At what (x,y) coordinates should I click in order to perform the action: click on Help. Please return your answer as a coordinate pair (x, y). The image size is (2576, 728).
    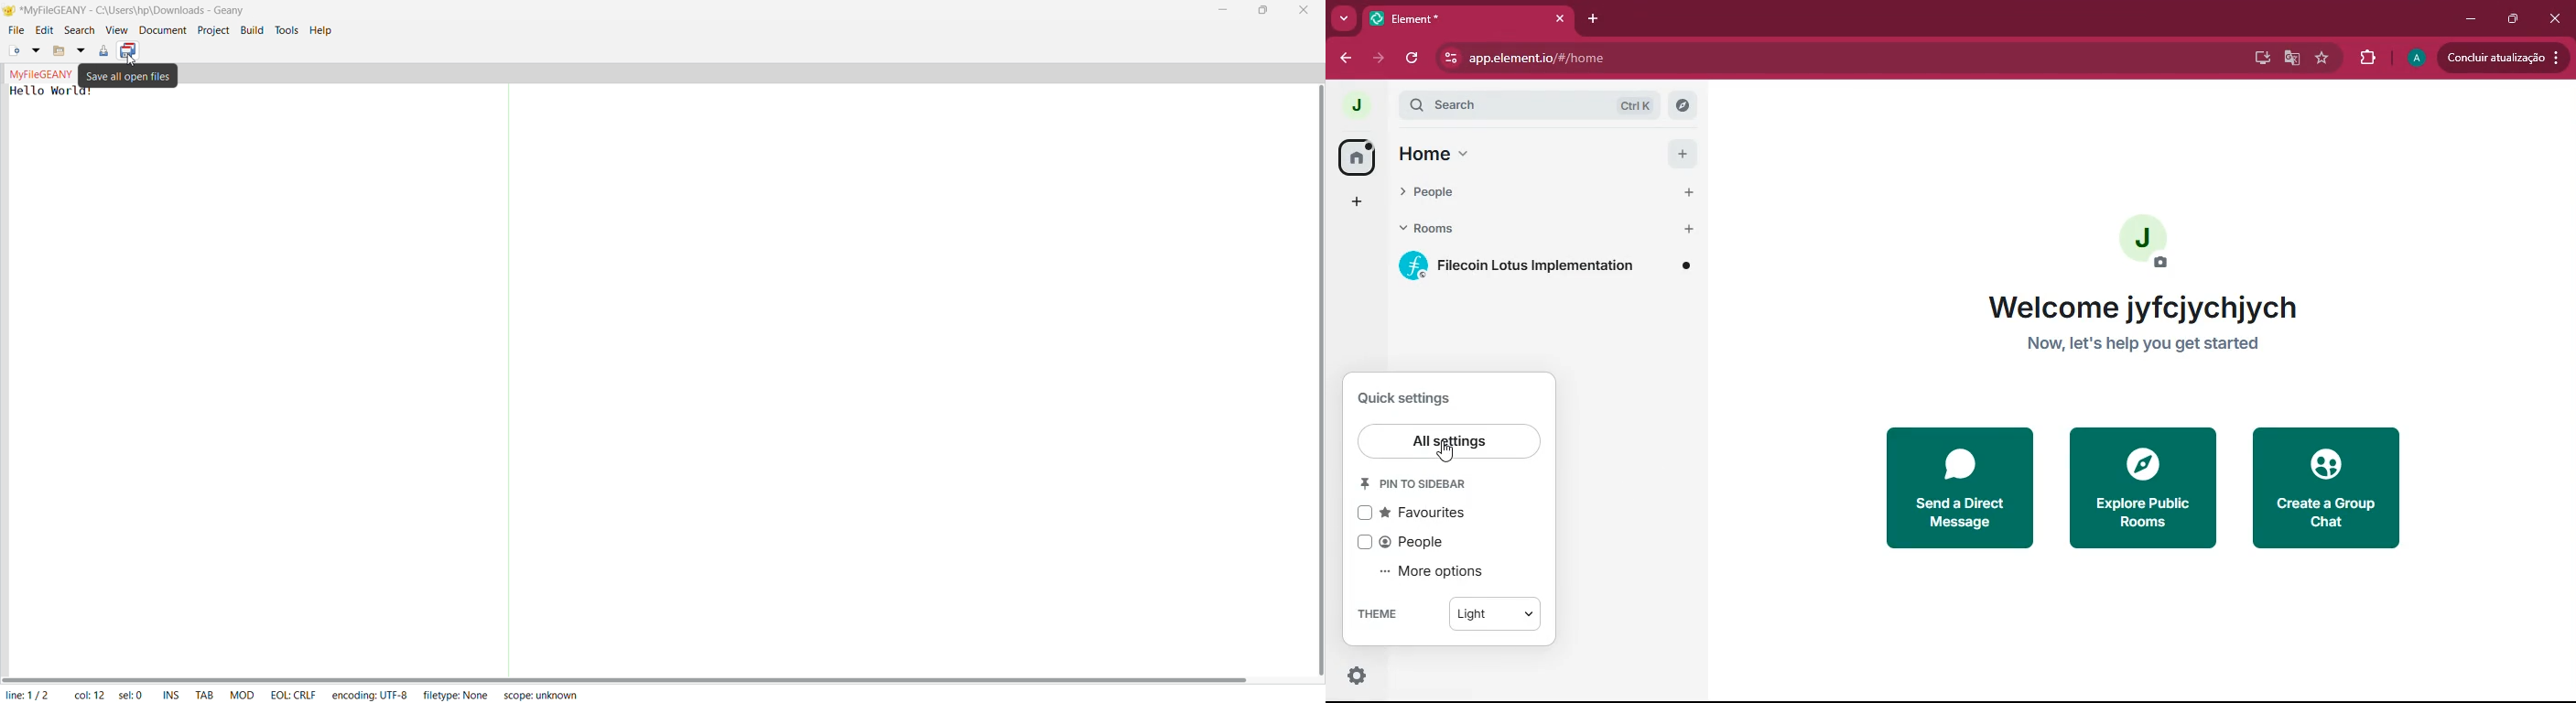
    Looking at the image, I should click on (320, 31).